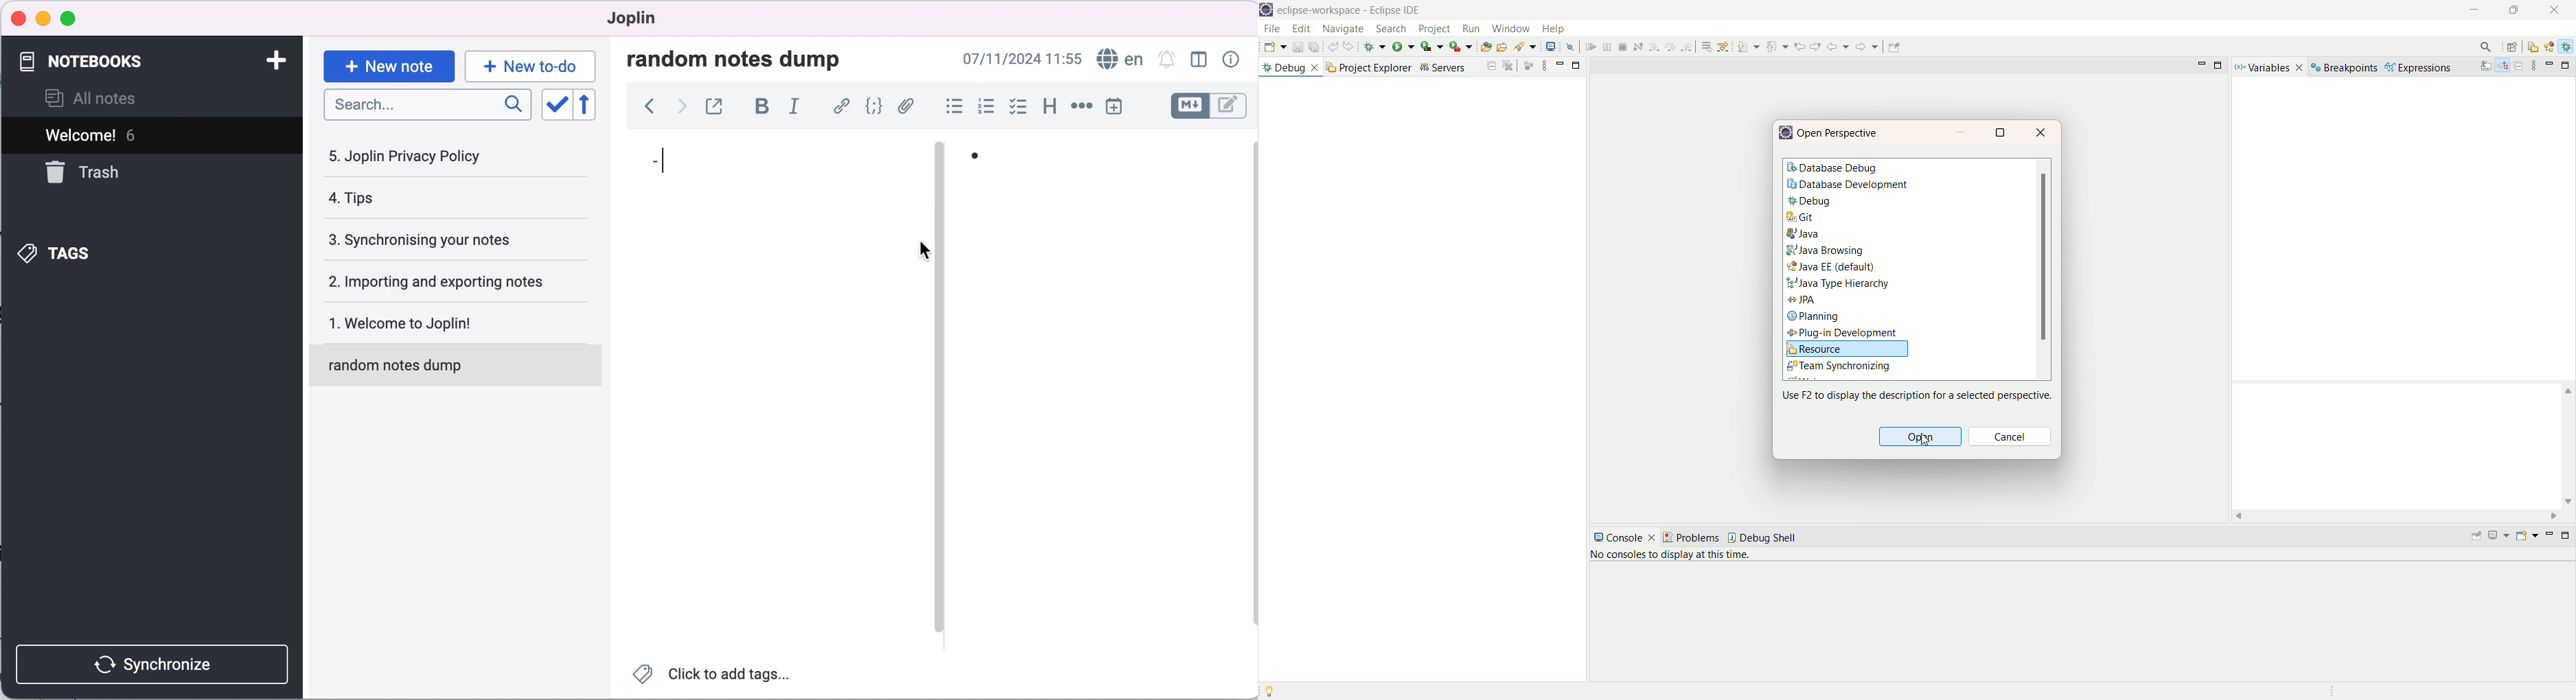 This screenshot has width=2576, height=700. Describe the element at coordinates (2220, 67) in the screenshot. I see `maximize` at that location.